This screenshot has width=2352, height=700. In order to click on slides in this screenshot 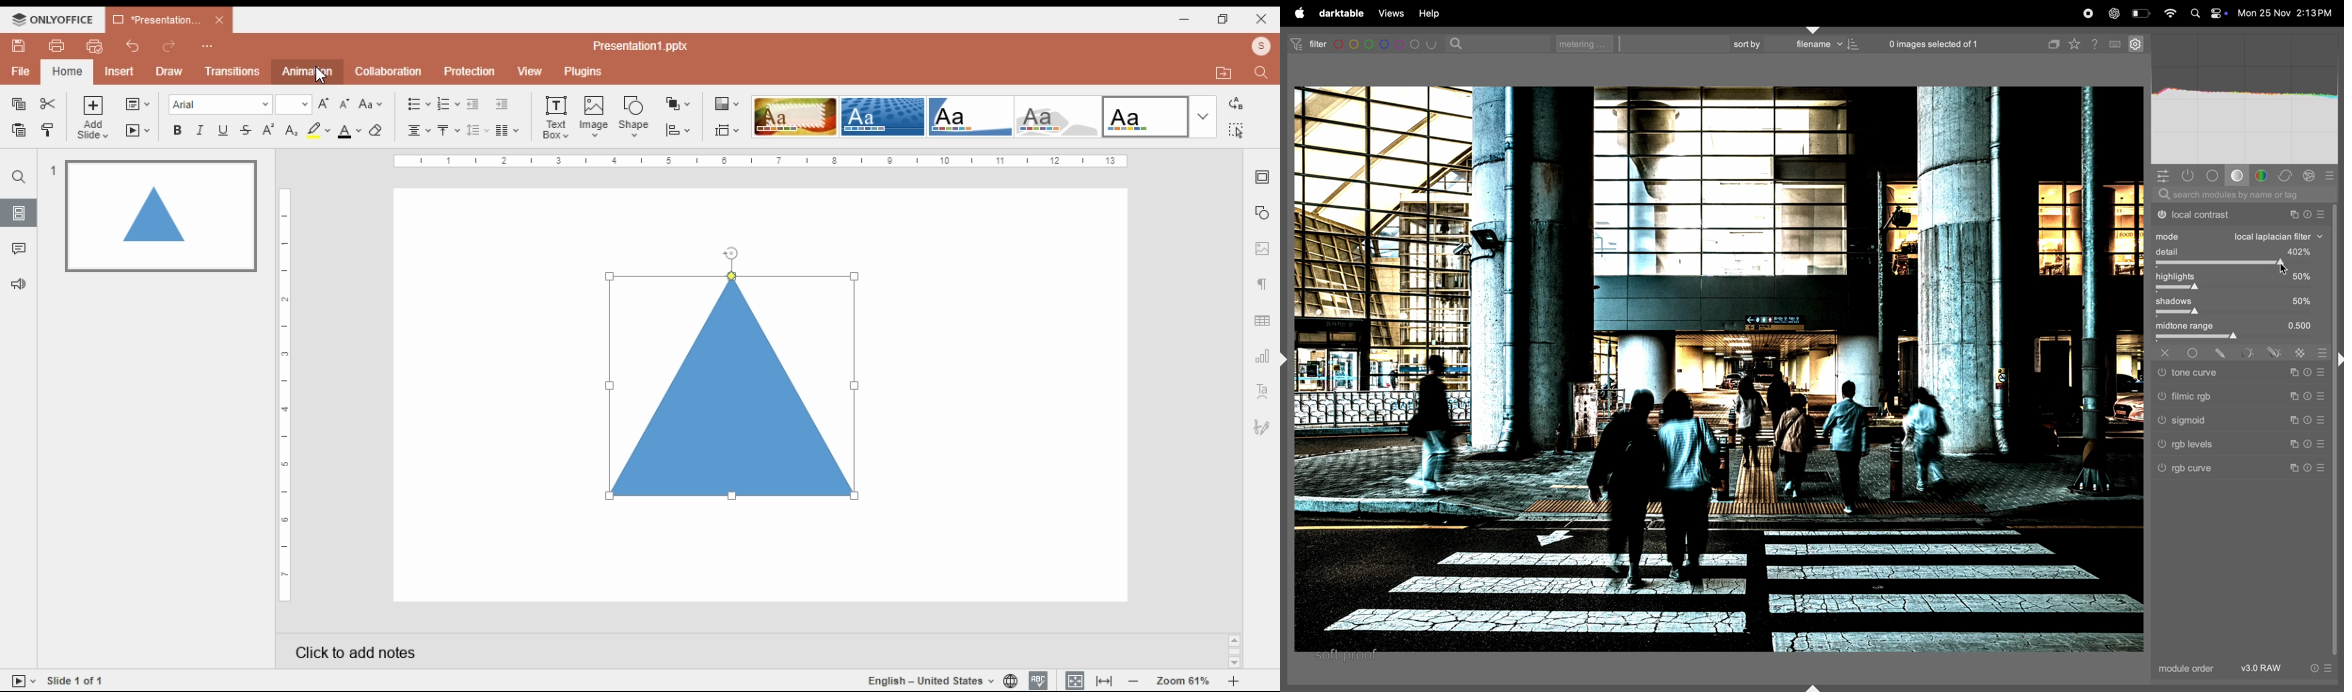, I will do `click(20, 213)`.